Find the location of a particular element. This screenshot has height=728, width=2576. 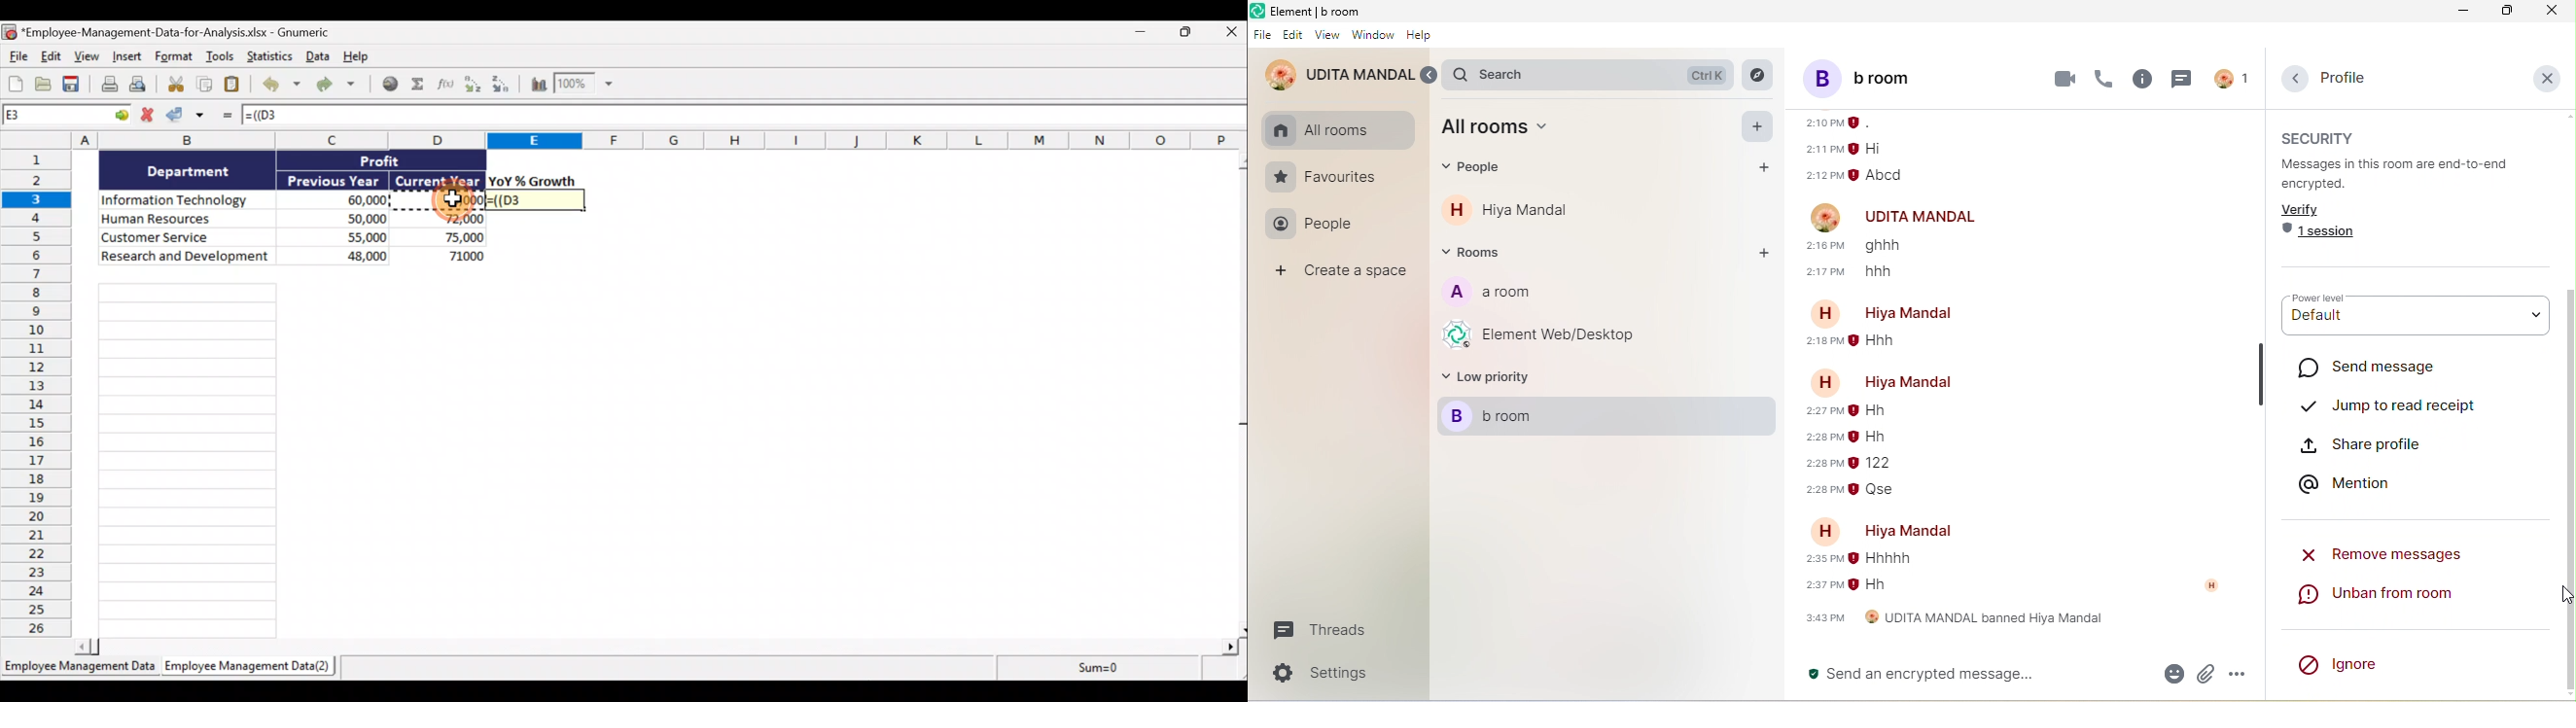

file is located at coordinates (1262, 36).